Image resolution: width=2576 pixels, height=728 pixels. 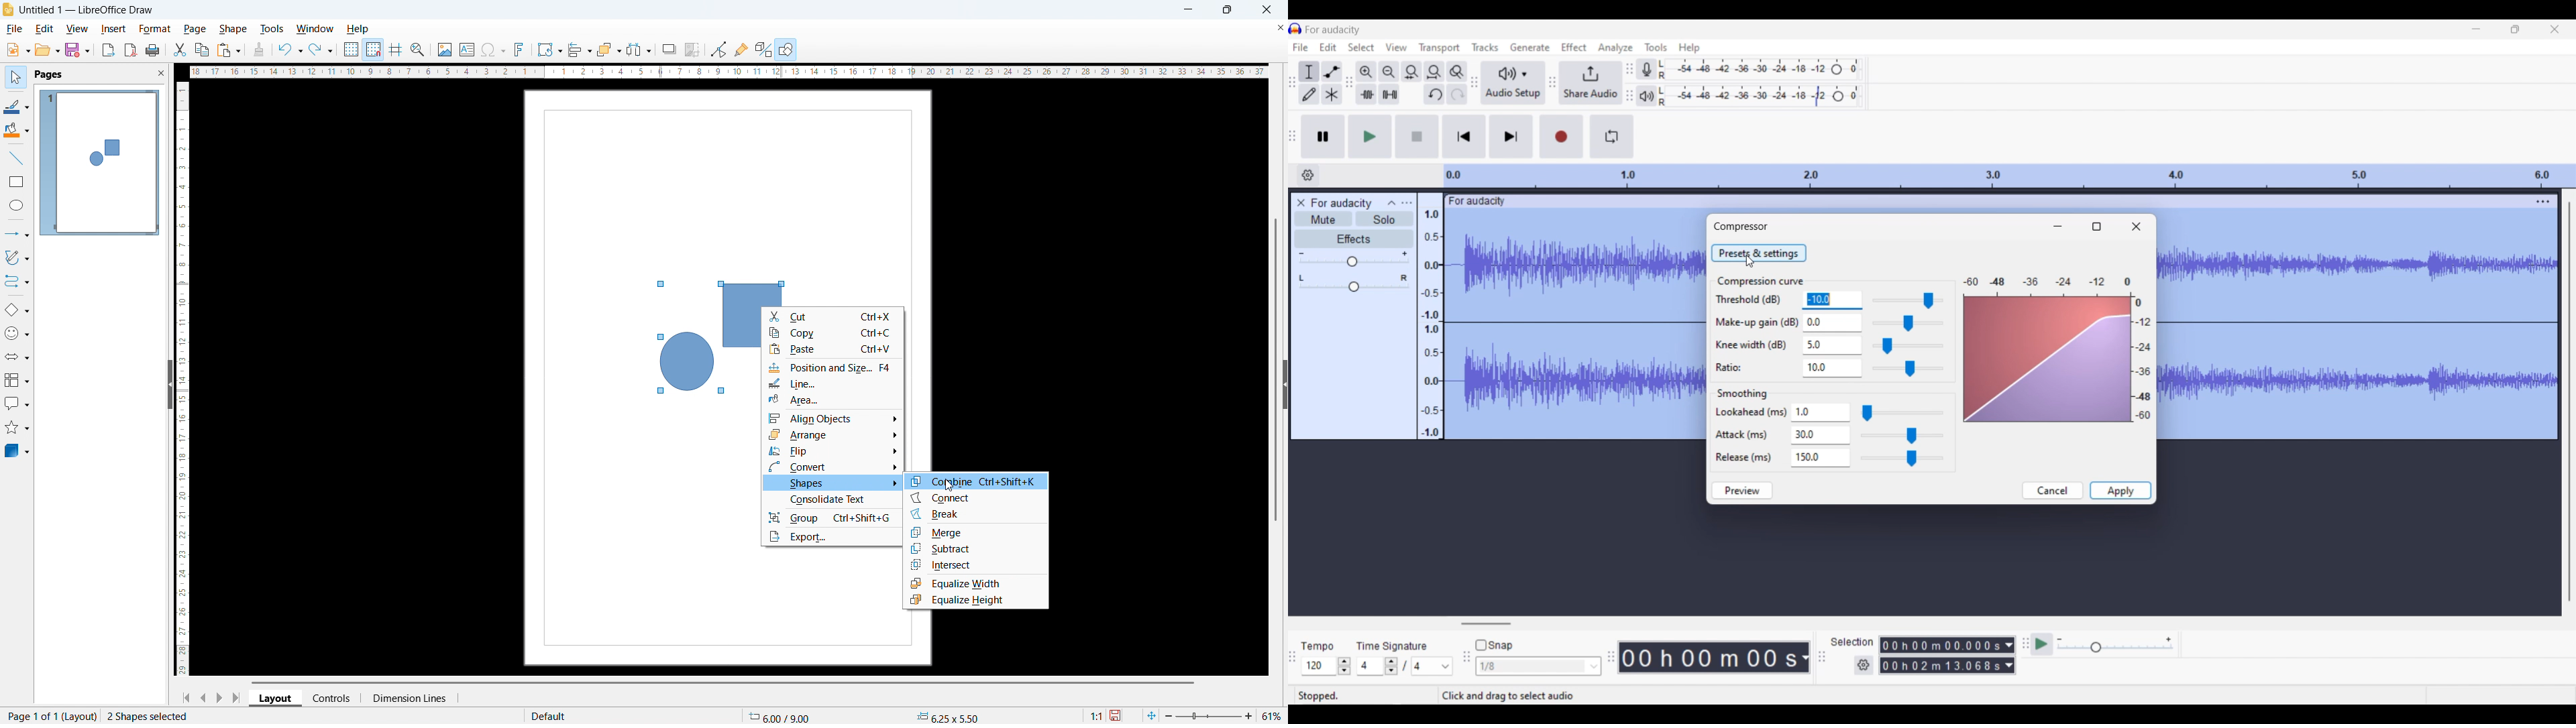 What do you see at coordinates (1759, 280) in the screenshot?
I see `compression curve` at bounding box center [1759, 280].